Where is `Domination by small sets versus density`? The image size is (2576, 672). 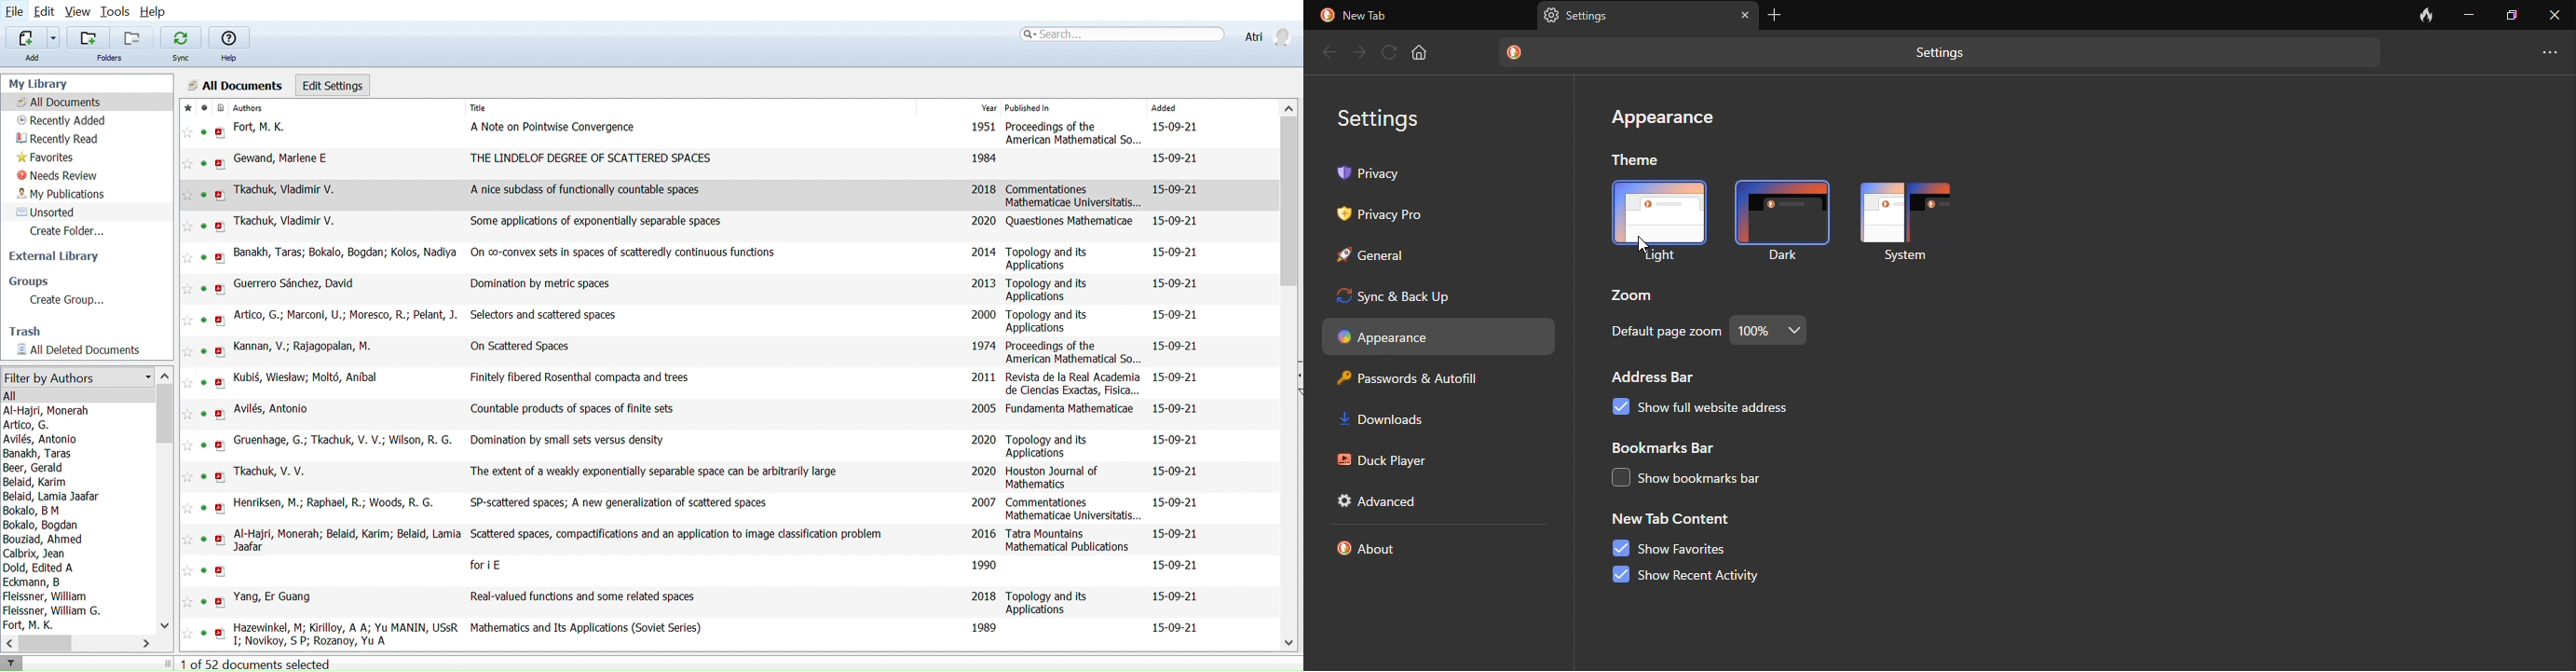
Domination by small sets versus density is located at coordinates (568, 439).